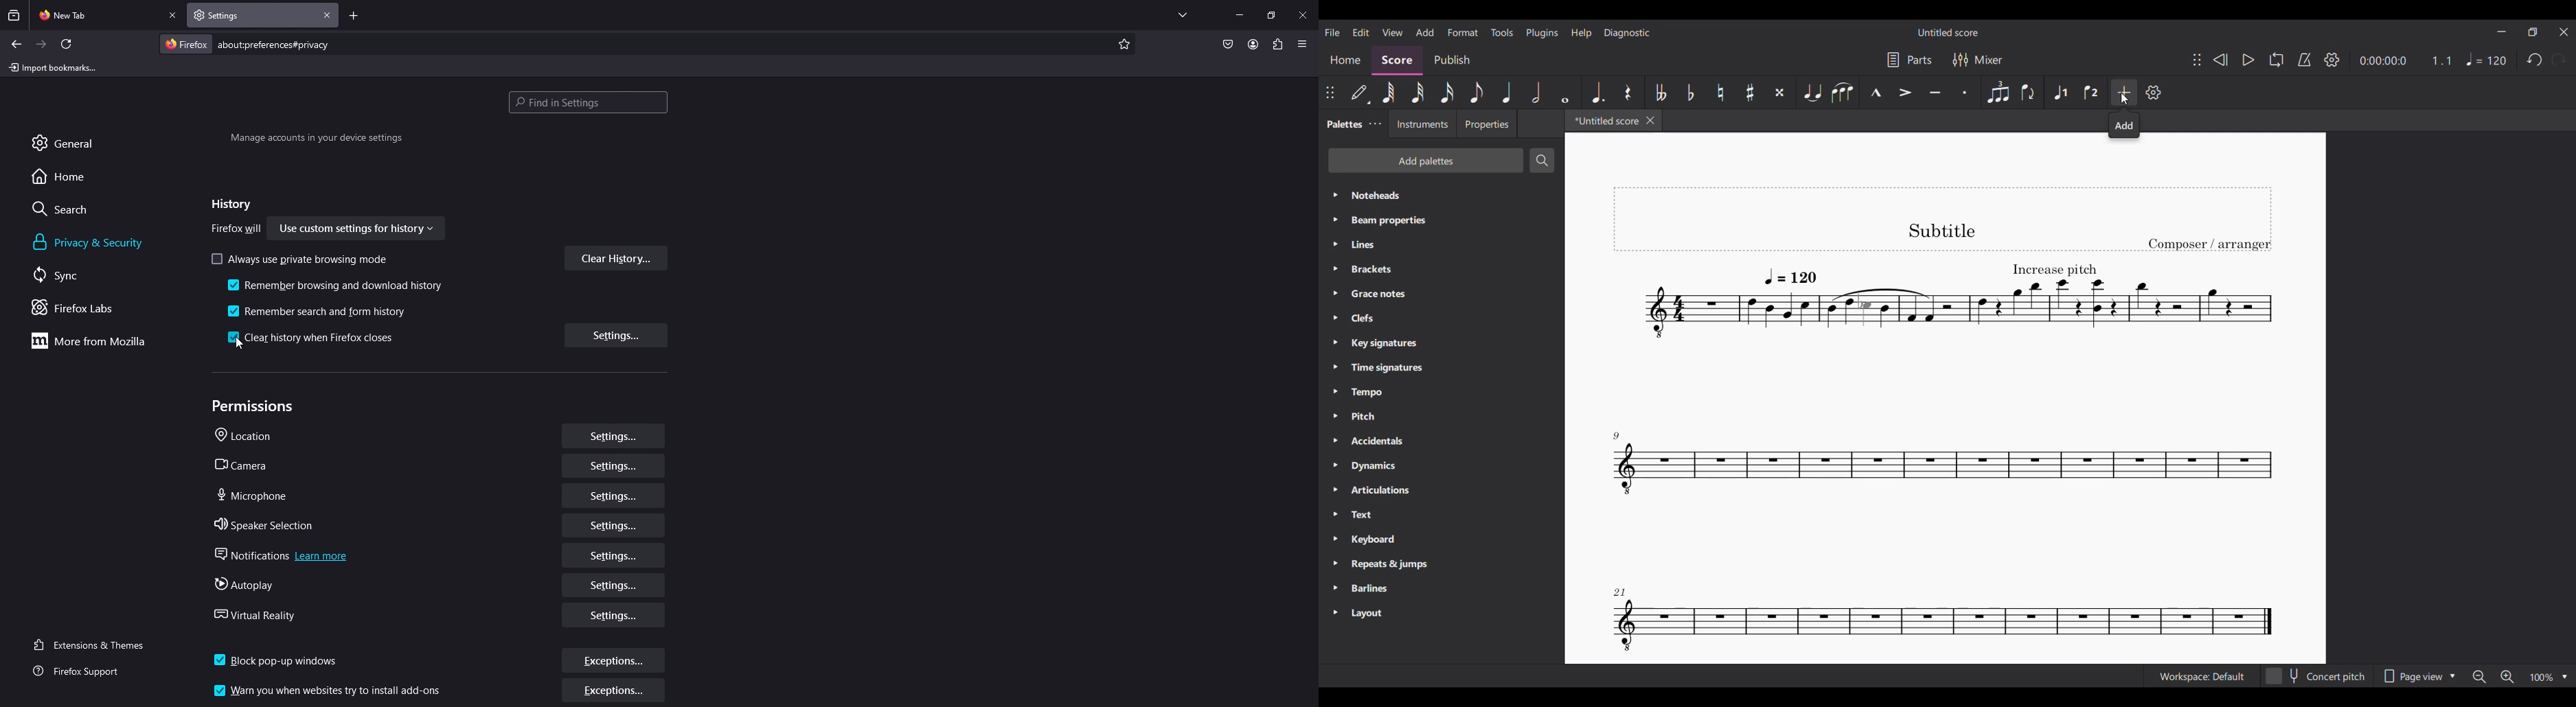 The height and width of the screenshot is (728, 2576). I want to click on *Untitled score - current tab, so click(1603, 120).